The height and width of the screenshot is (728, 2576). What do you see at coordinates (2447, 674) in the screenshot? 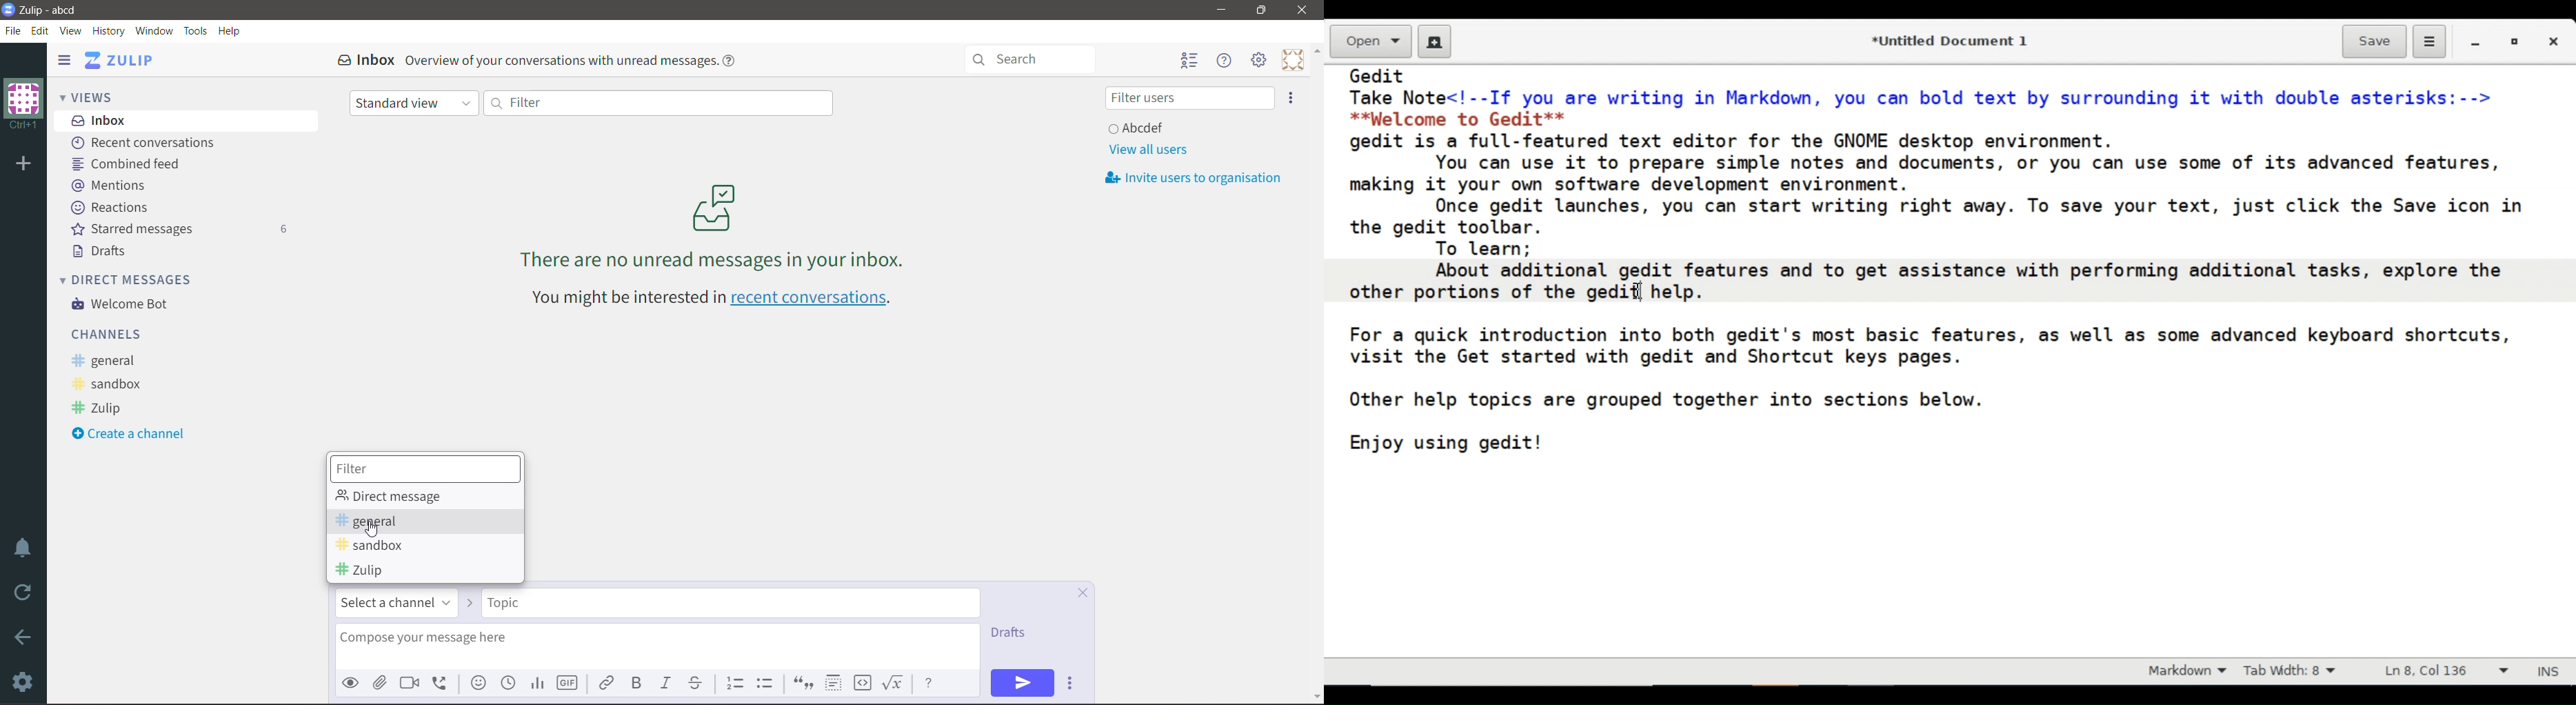
I see `Line & Column Preference` at bounding box center [2447, 674].